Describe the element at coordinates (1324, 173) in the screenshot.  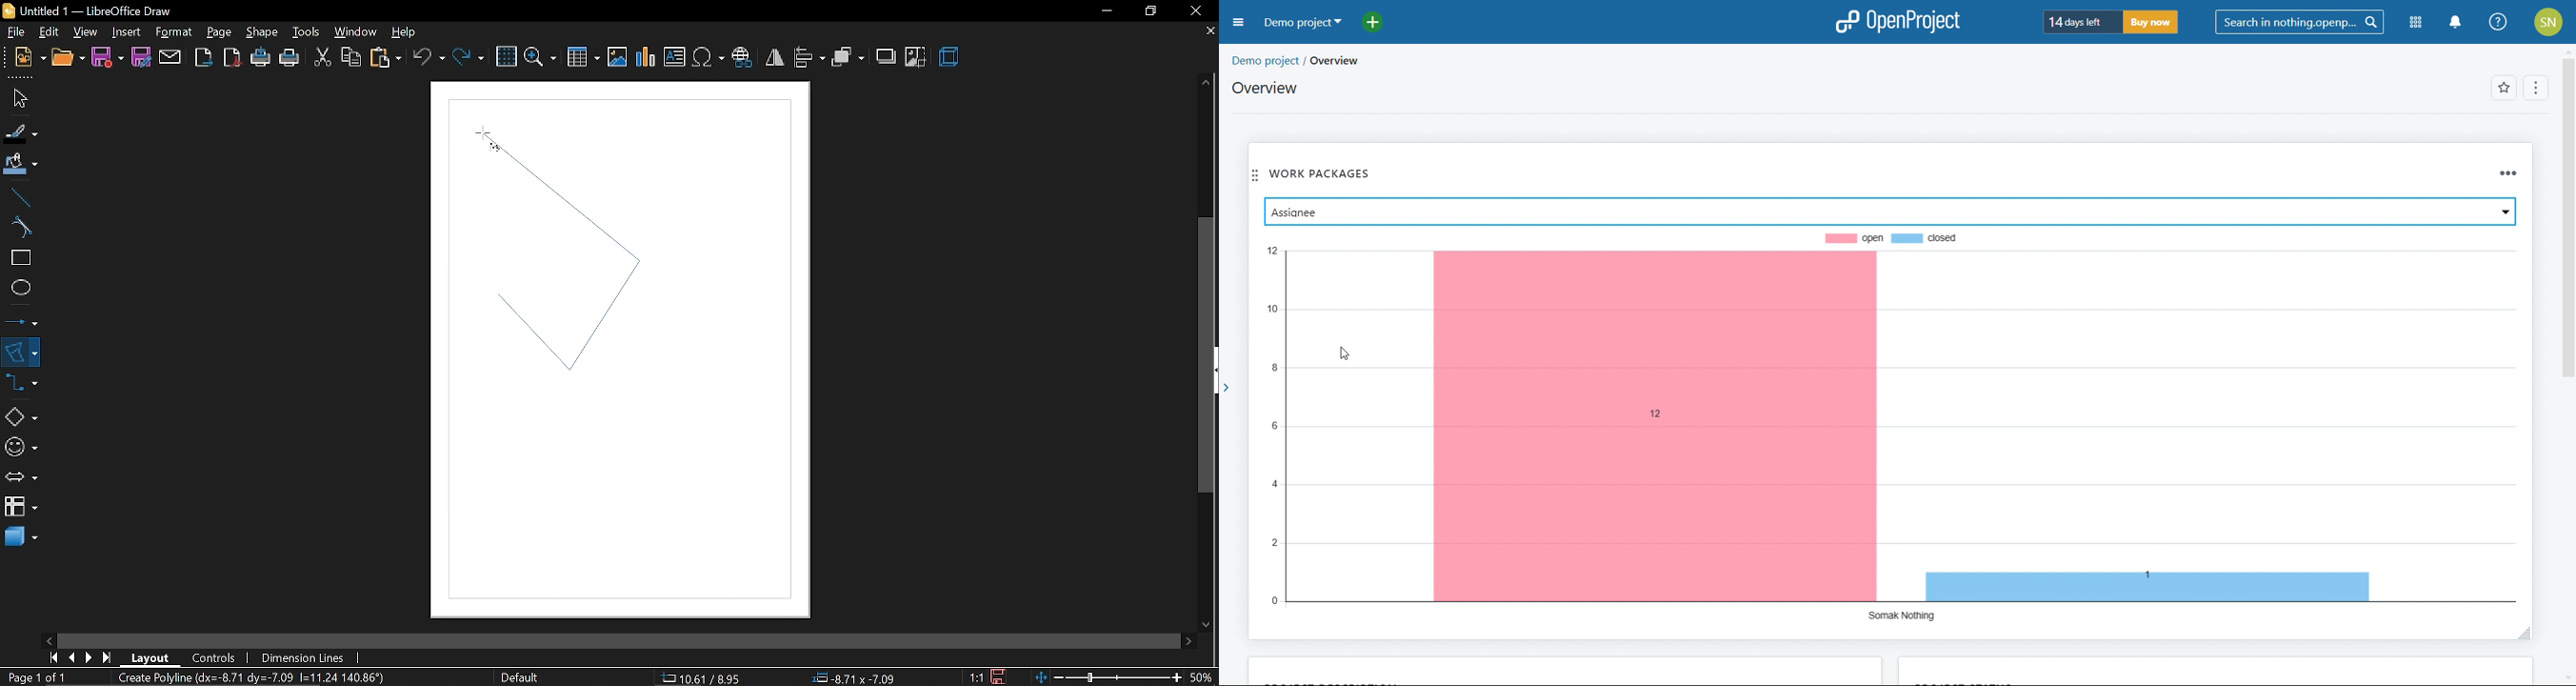
I see ` WORK PACKAGES` at that location.